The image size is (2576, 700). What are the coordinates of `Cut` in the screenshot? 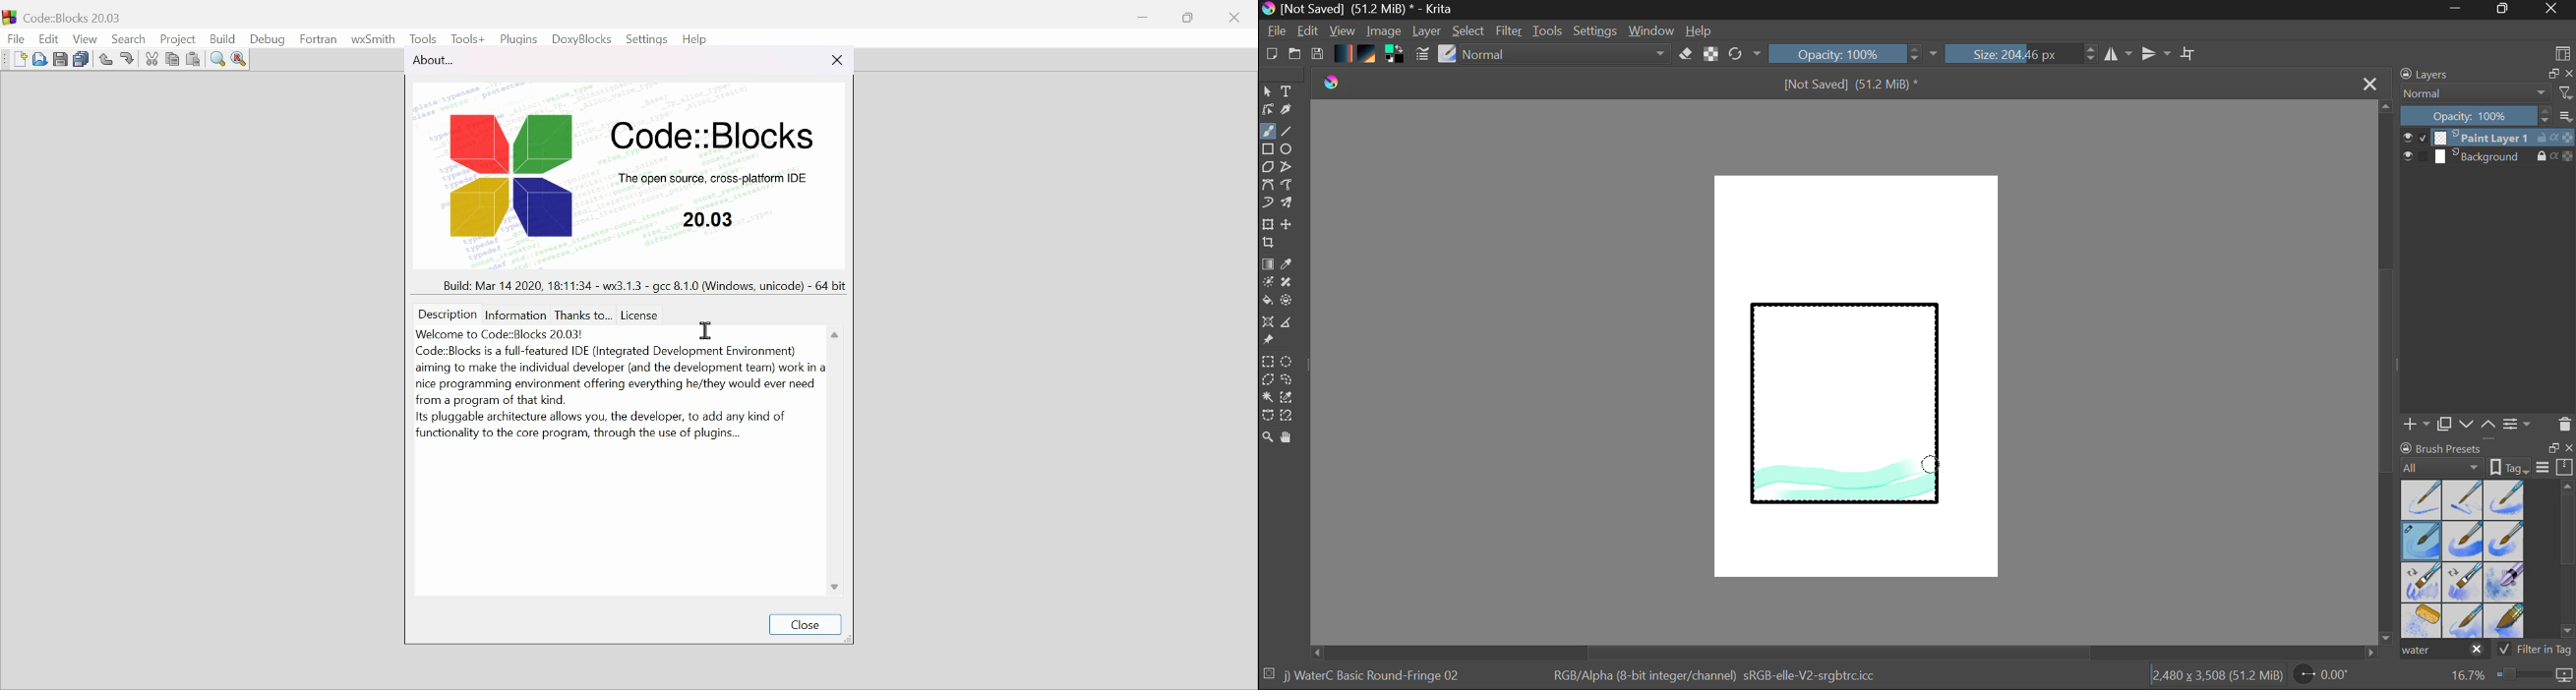 It's located at (150, 59).